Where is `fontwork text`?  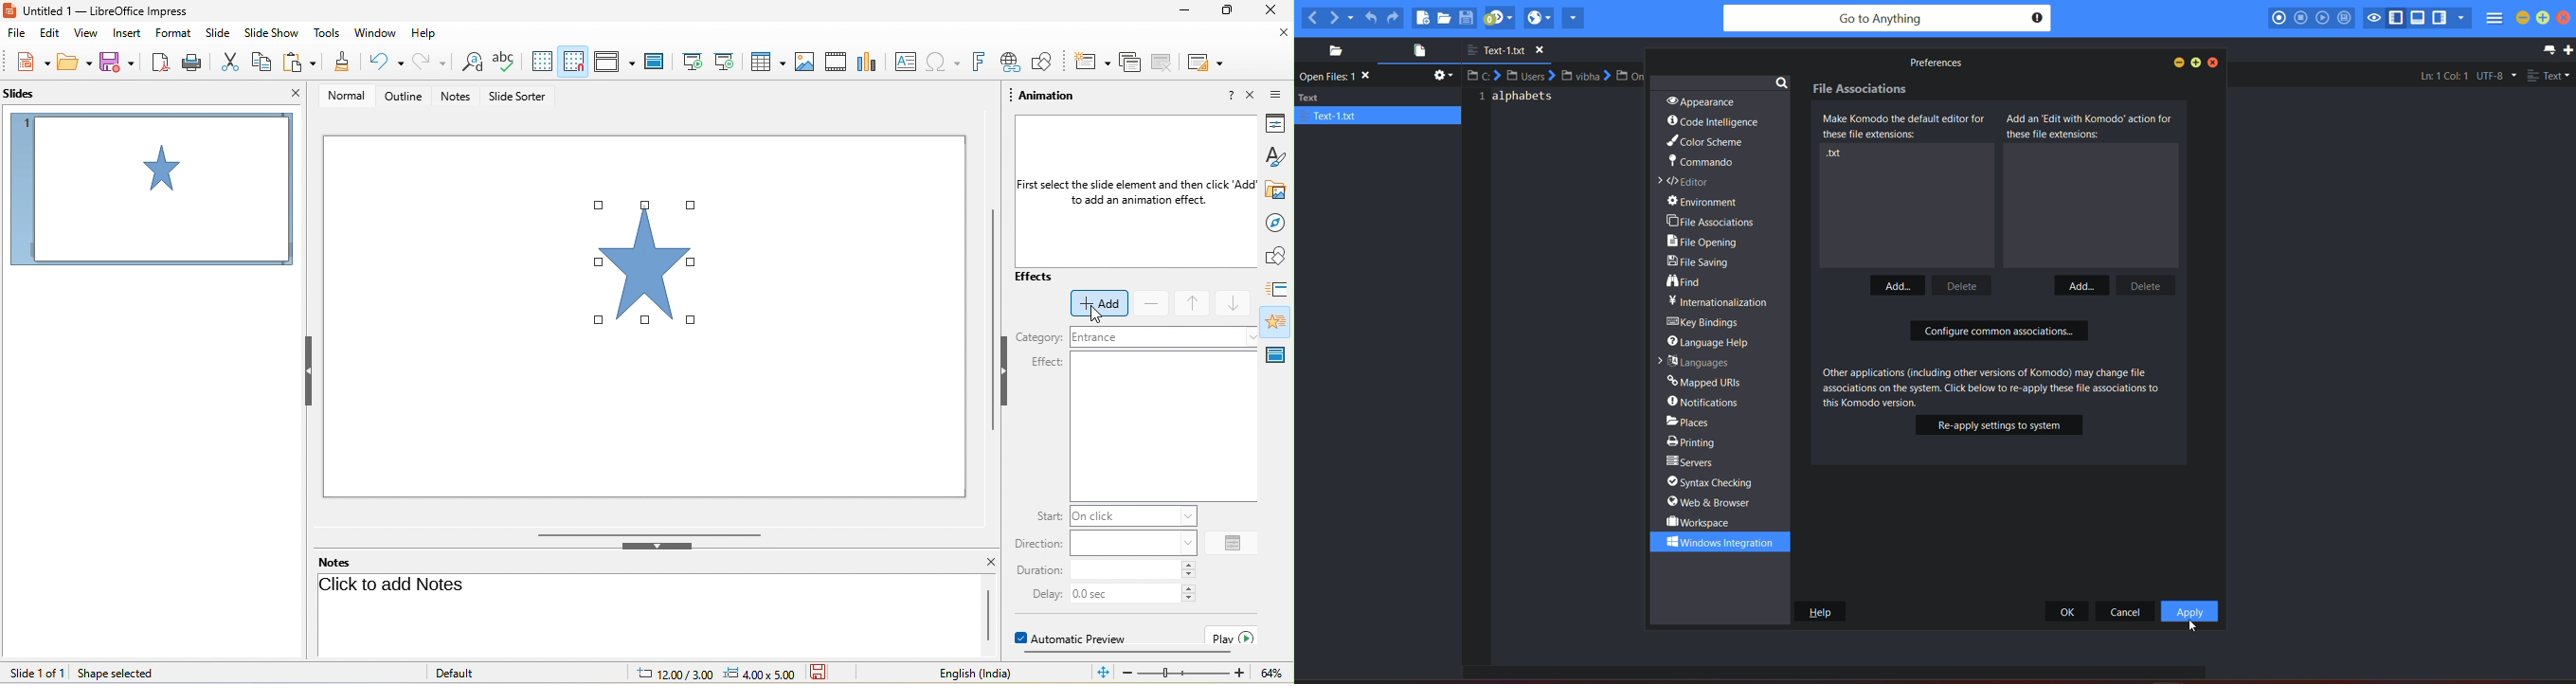
fontwork text is located at coordinates (978, 63).